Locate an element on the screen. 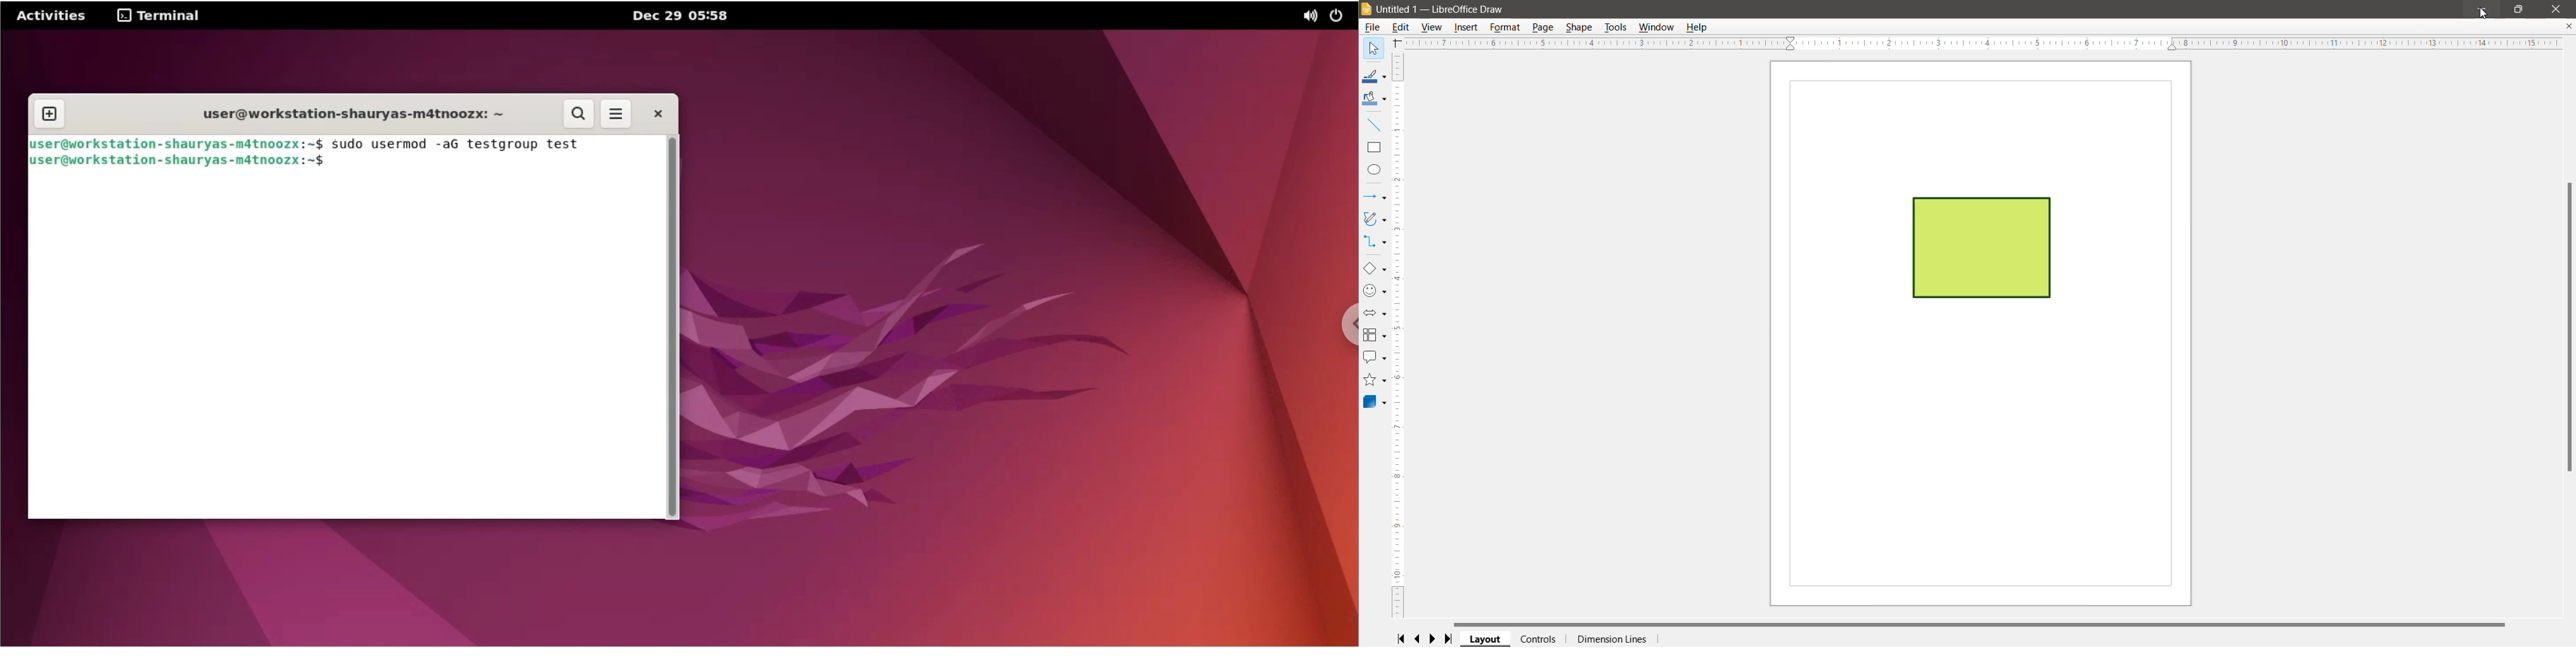  View is located at coordinates (1434, 27).